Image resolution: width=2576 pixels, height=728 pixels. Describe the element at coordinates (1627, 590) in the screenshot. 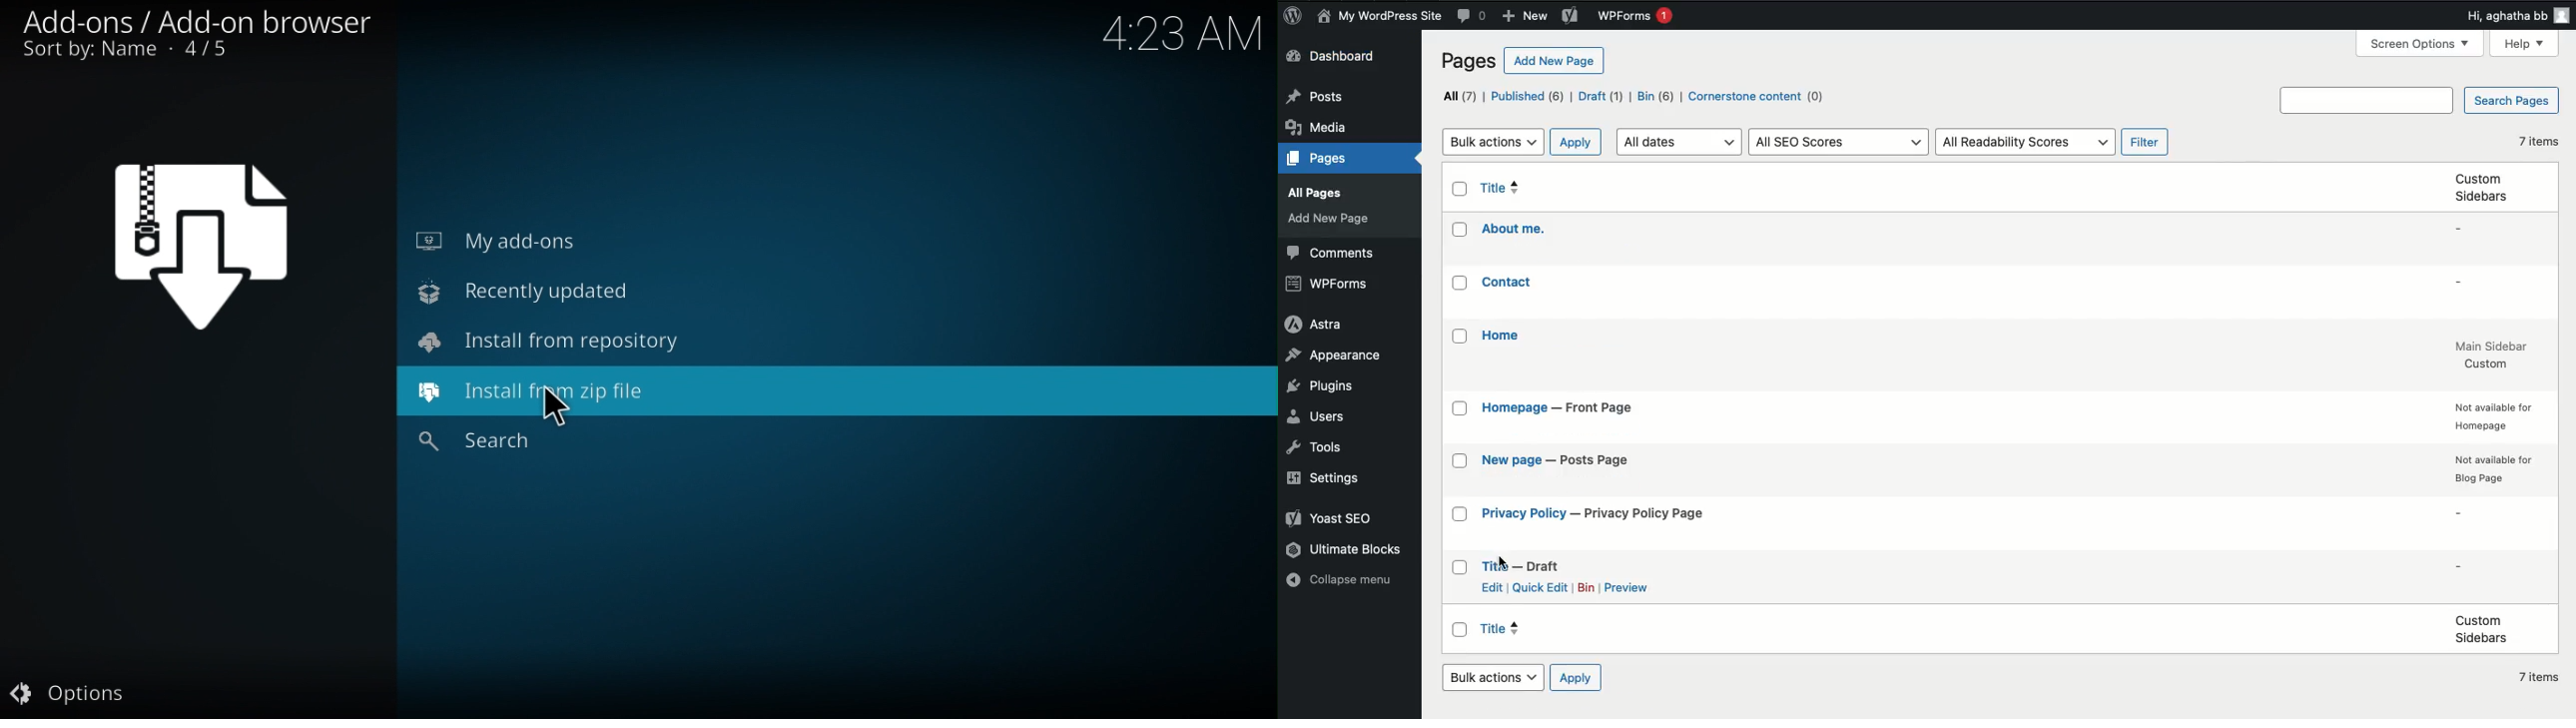

I see `Preview` at that location.